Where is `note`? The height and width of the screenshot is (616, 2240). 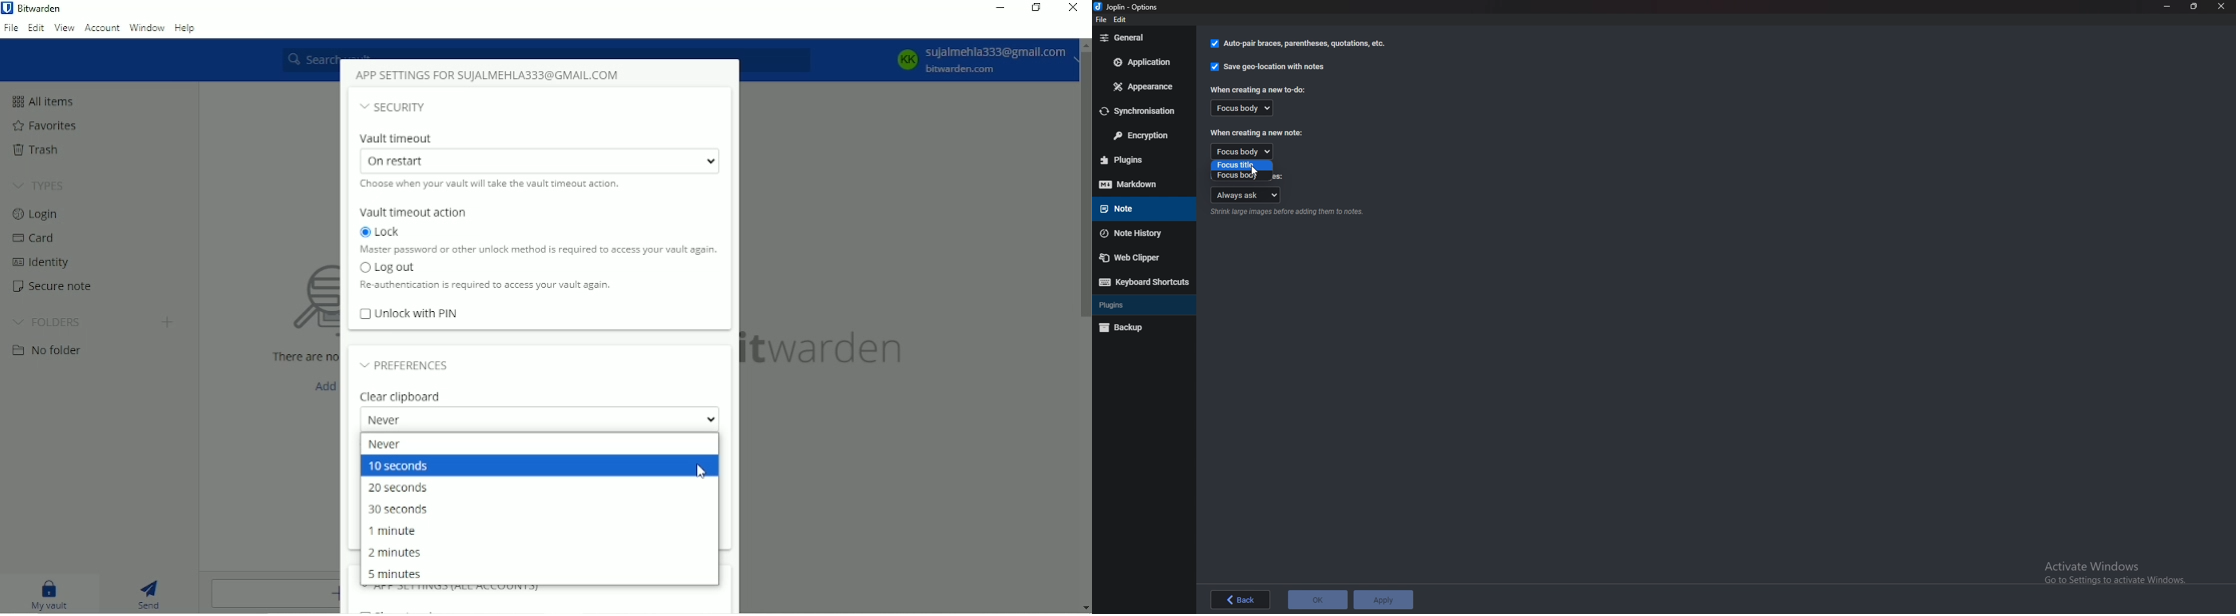
note is located at coordinates (1138, 207).